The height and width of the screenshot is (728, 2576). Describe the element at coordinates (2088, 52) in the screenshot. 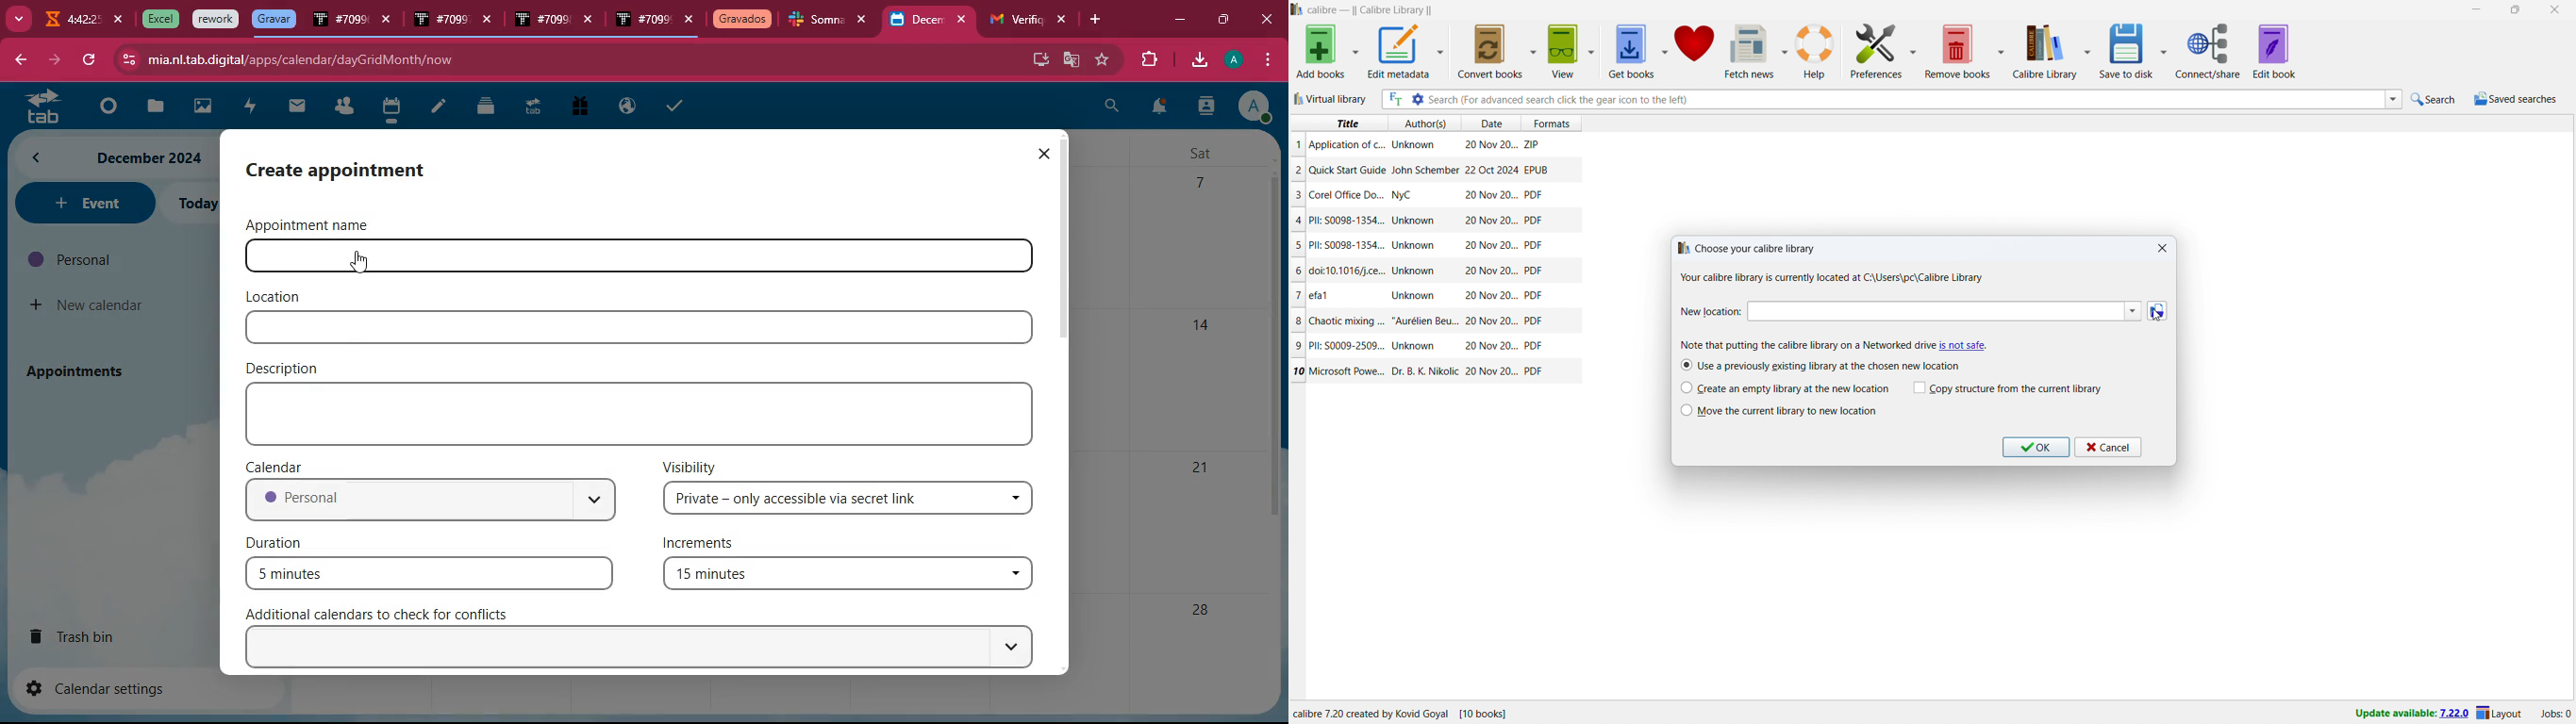

I see `calibre library options` at that location.